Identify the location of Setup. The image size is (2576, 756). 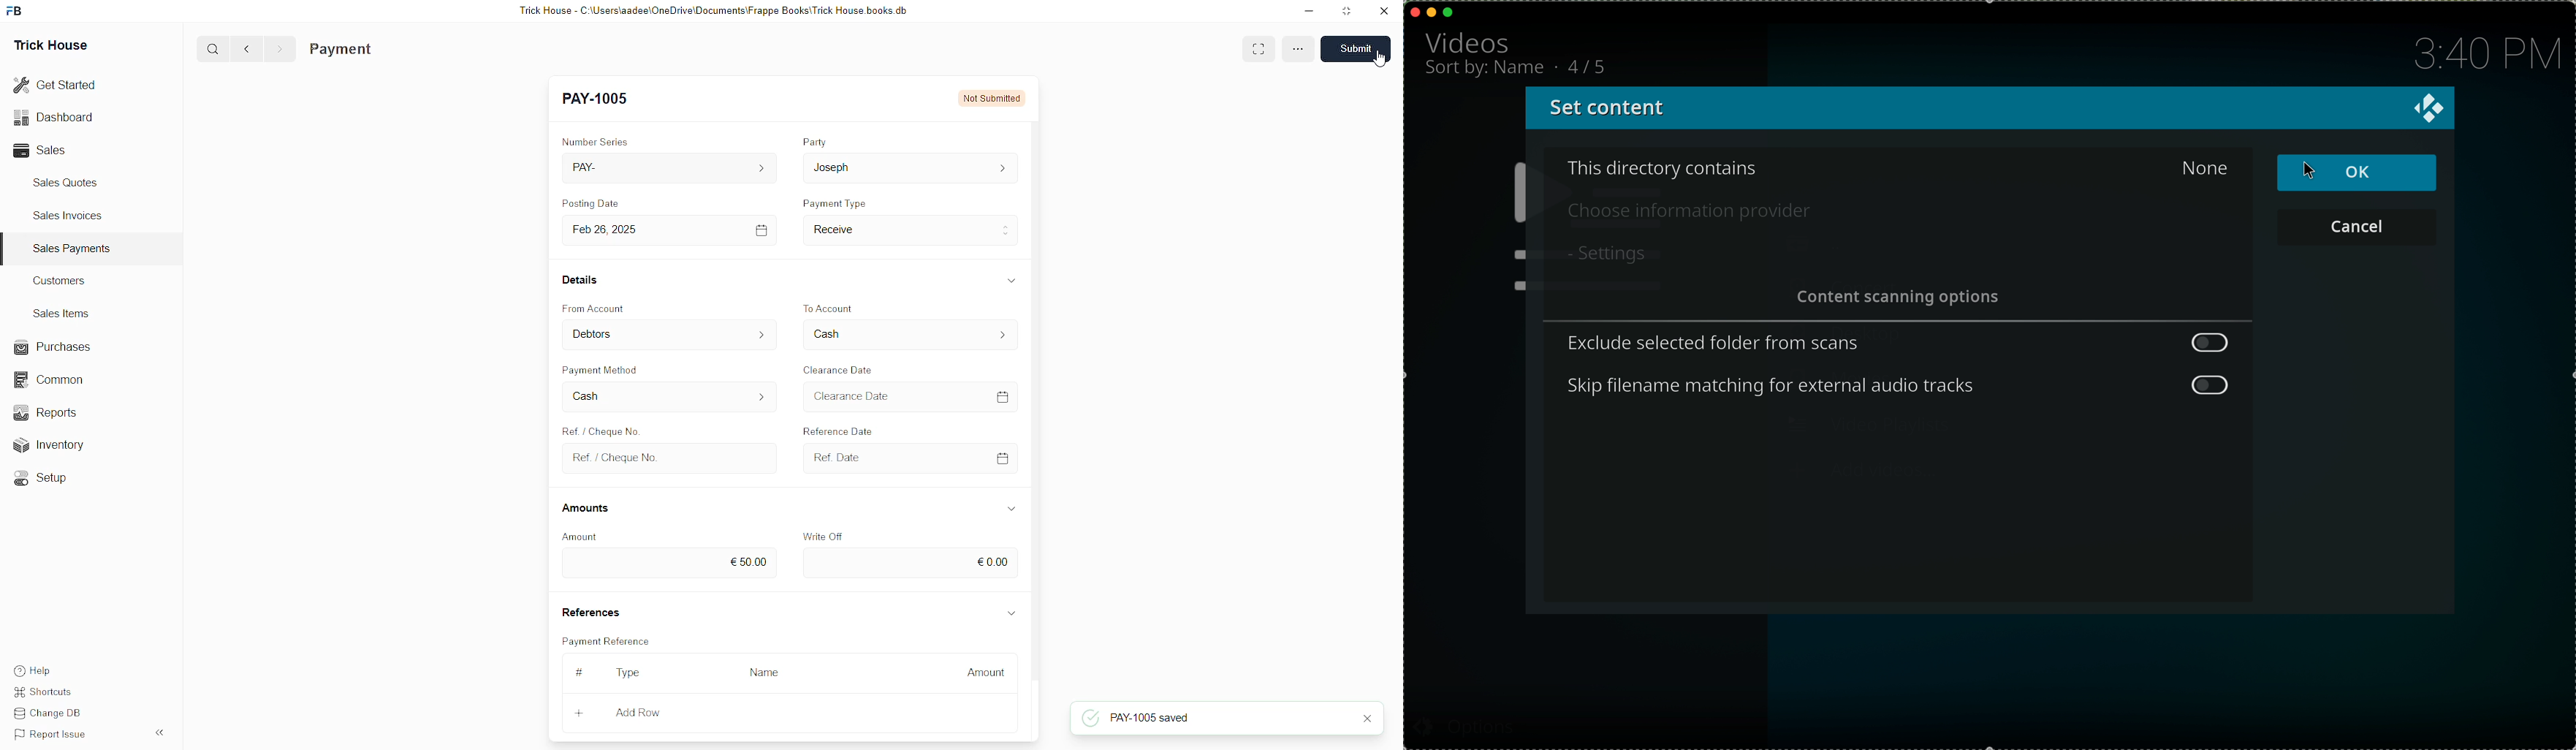
(48, 480).